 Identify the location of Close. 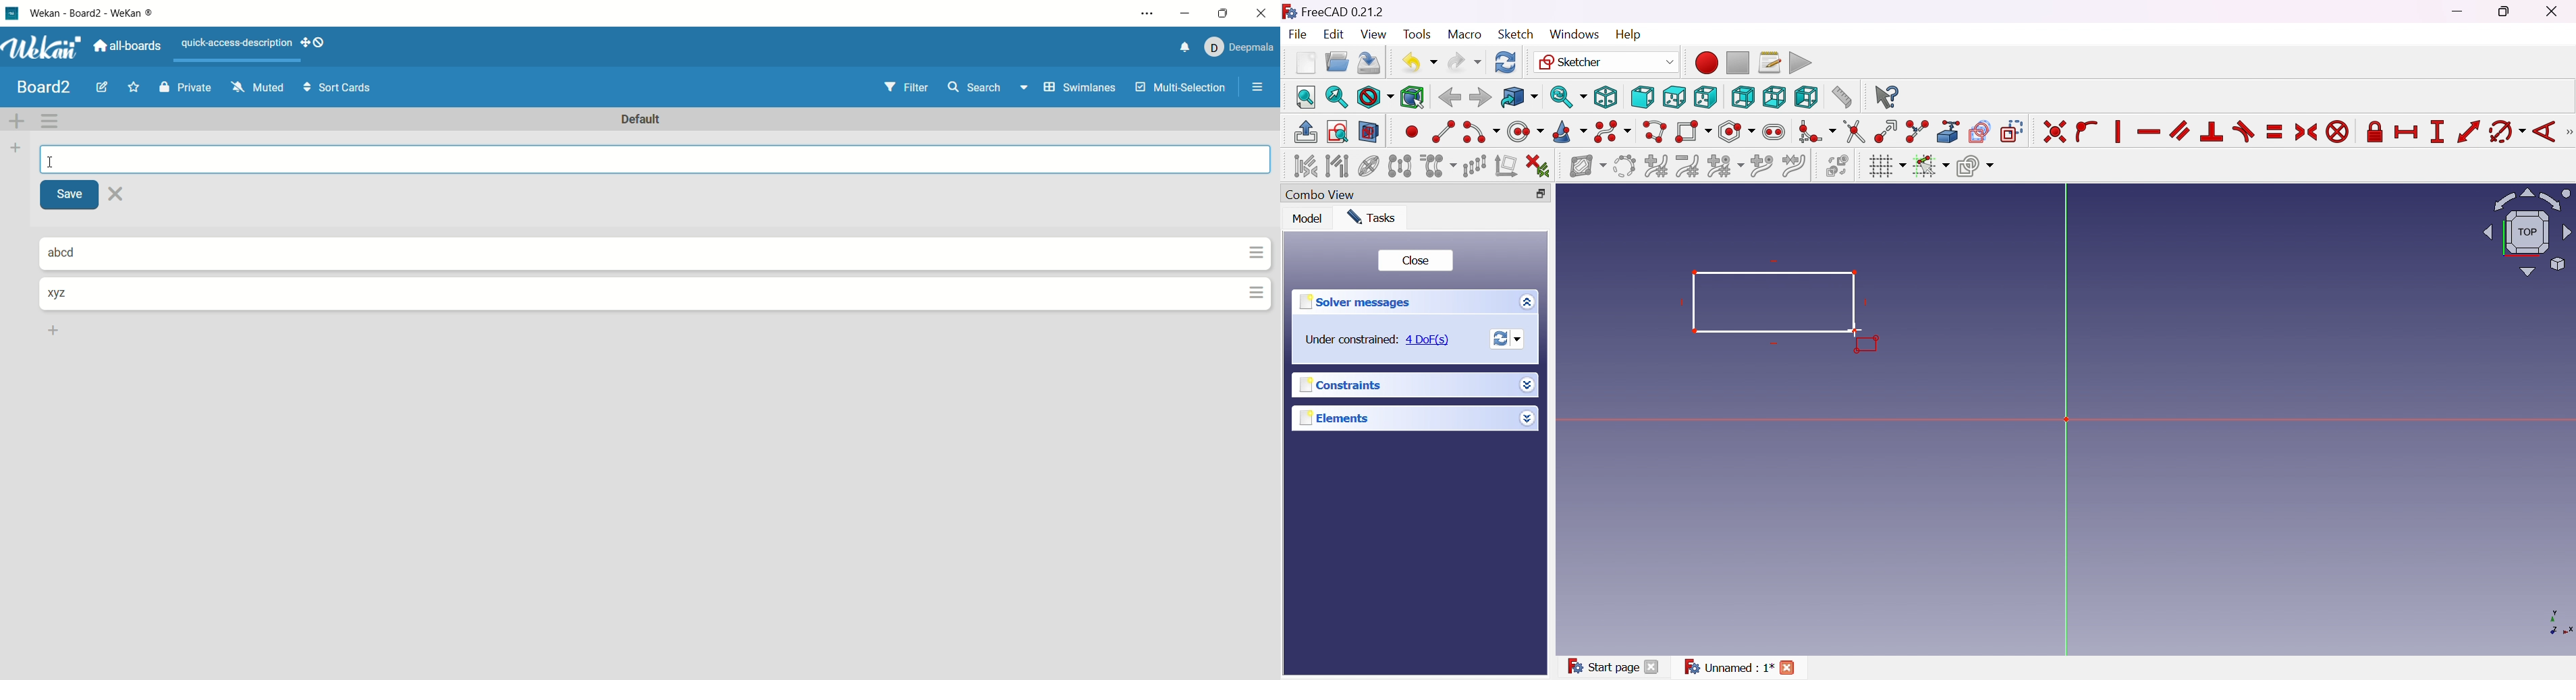
(2554, 12).